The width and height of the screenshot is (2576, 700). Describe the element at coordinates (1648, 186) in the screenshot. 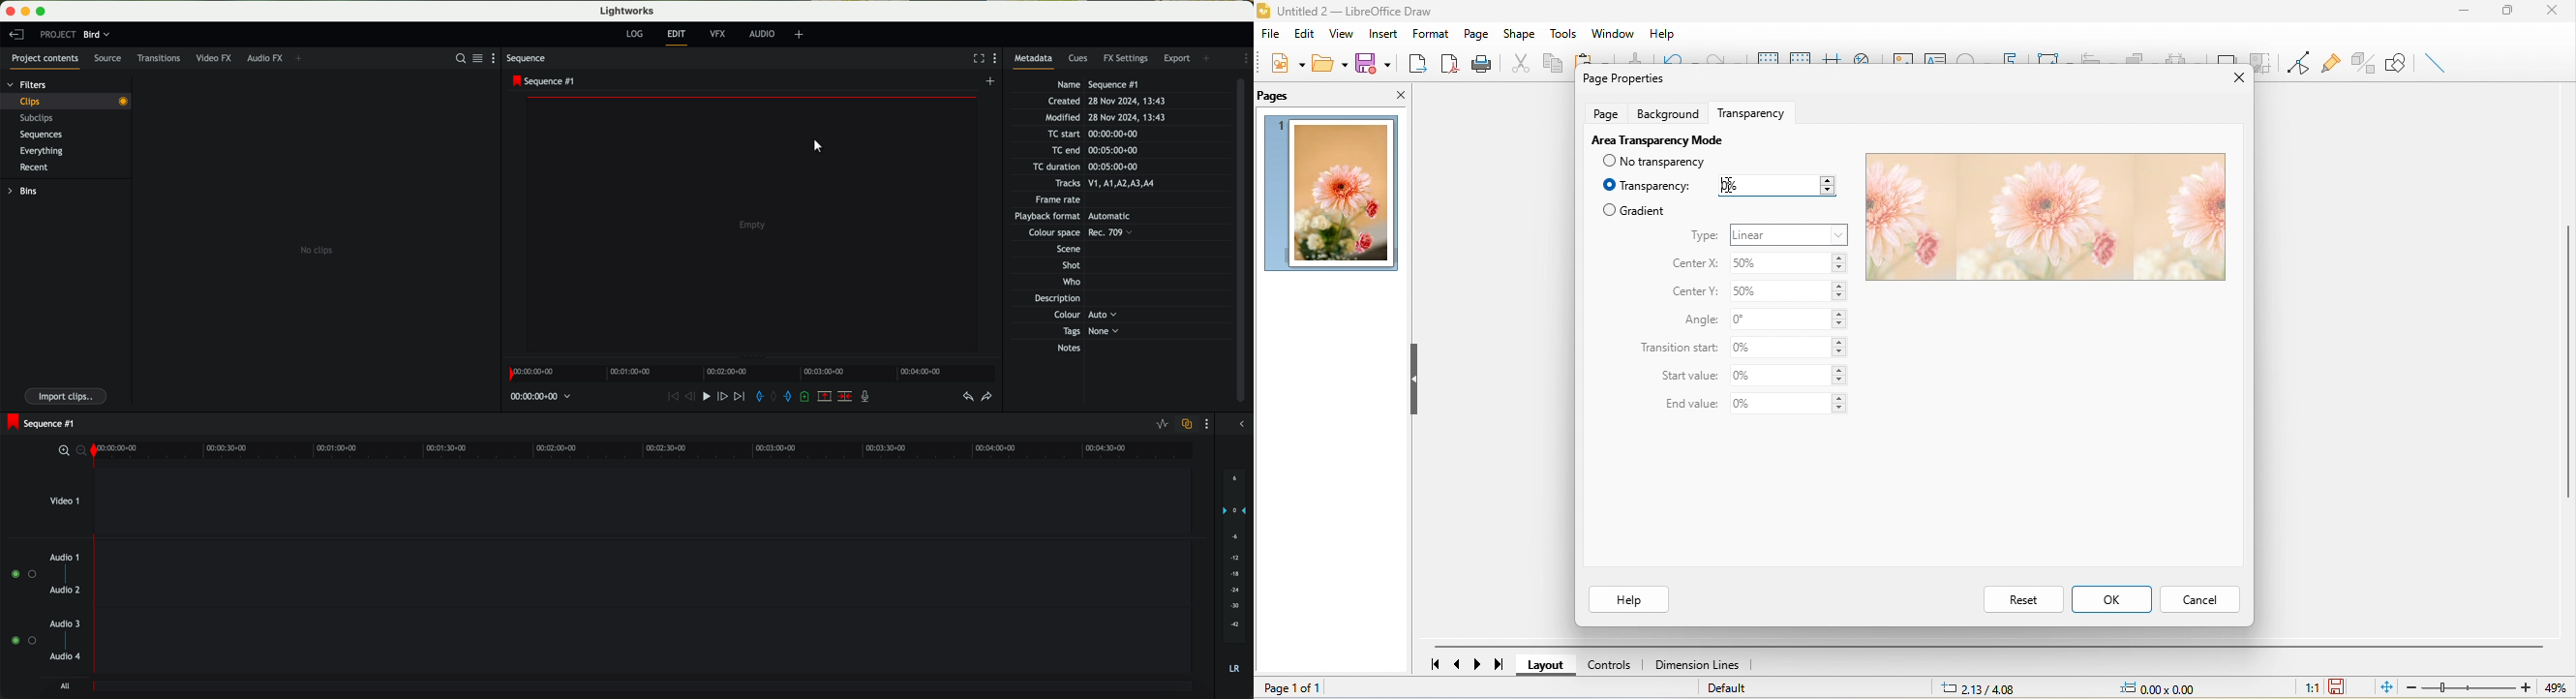

I see `transparency` at that location.